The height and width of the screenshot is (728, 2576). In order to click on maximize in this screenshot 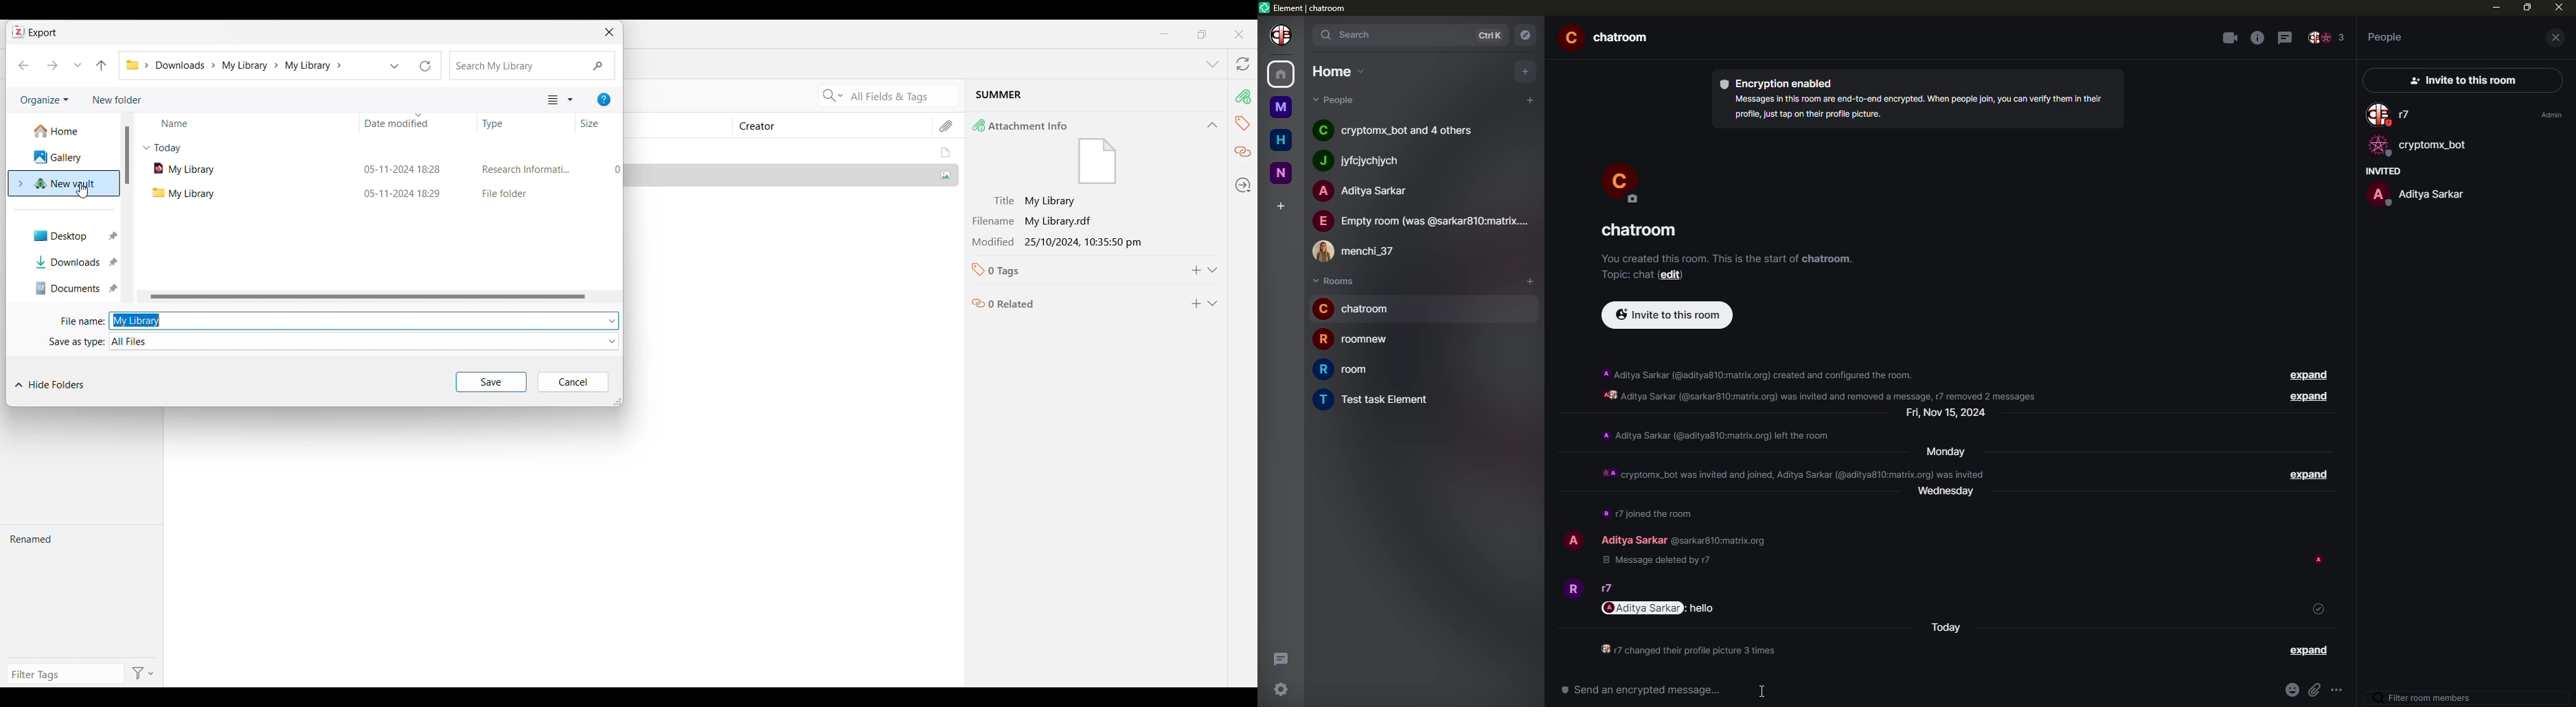, I will do `click(1202, 34)`.